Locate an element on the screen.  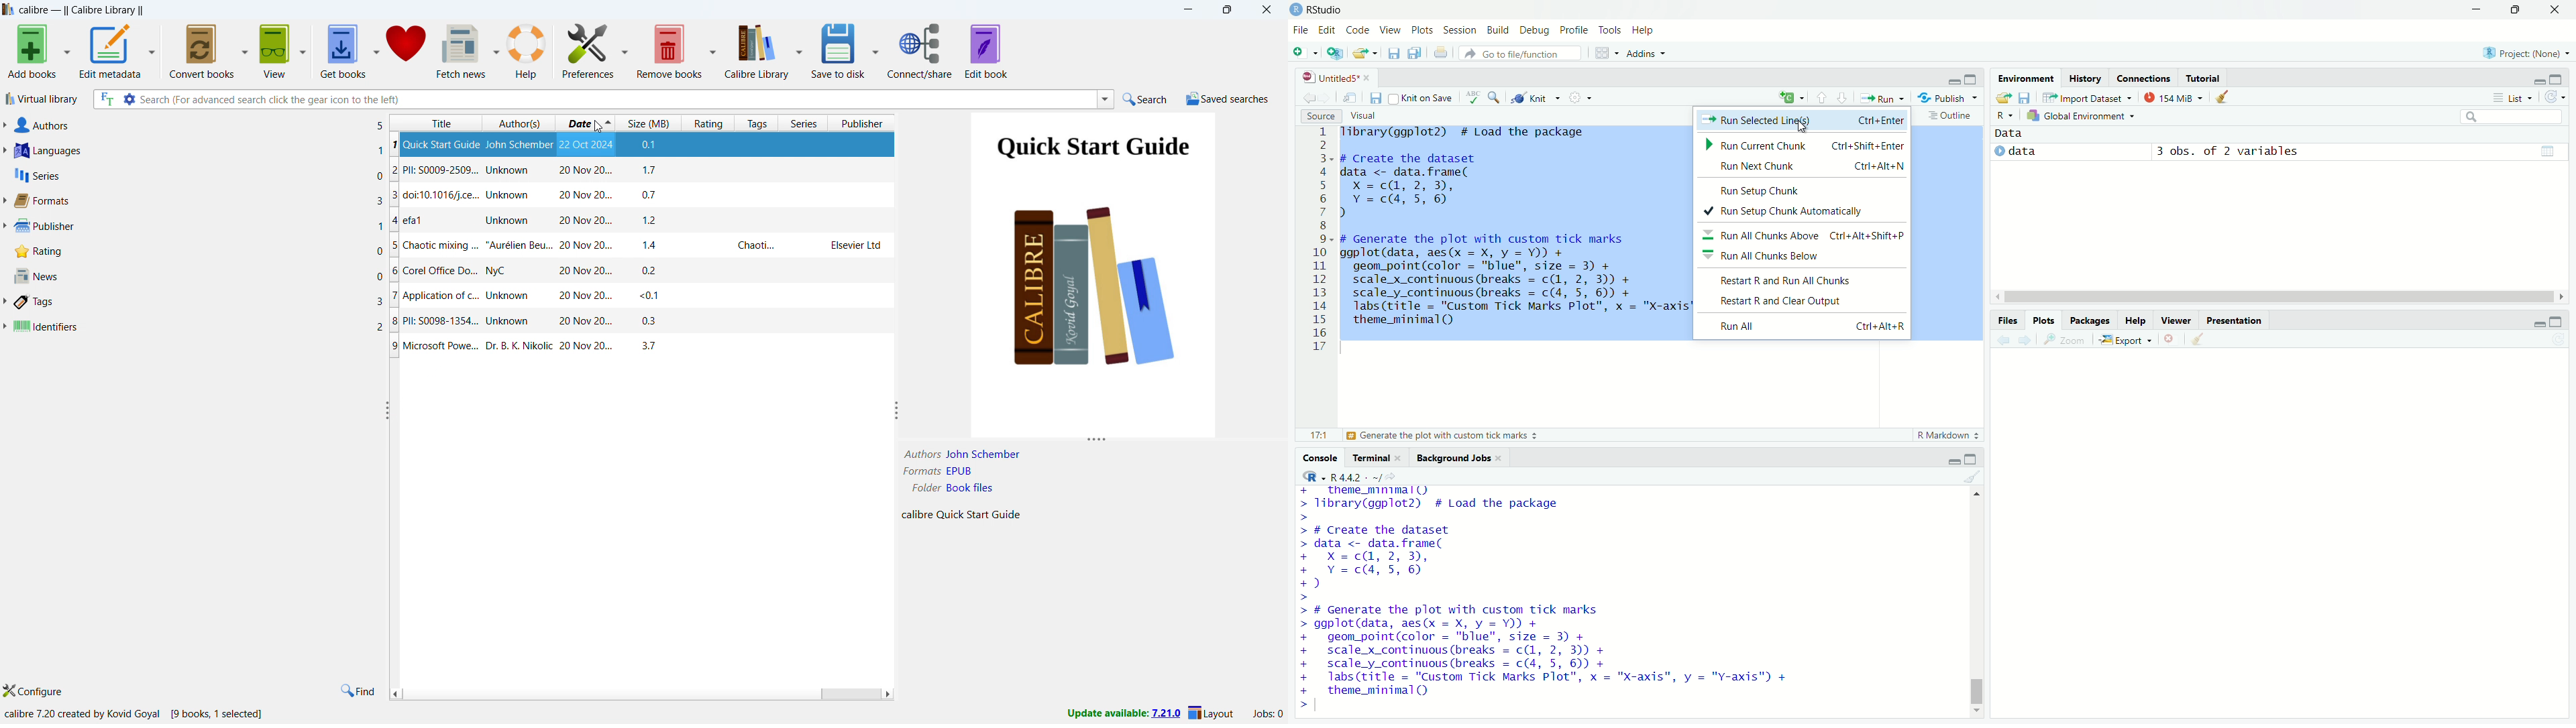
addins is located at coordinates (1648, 54).